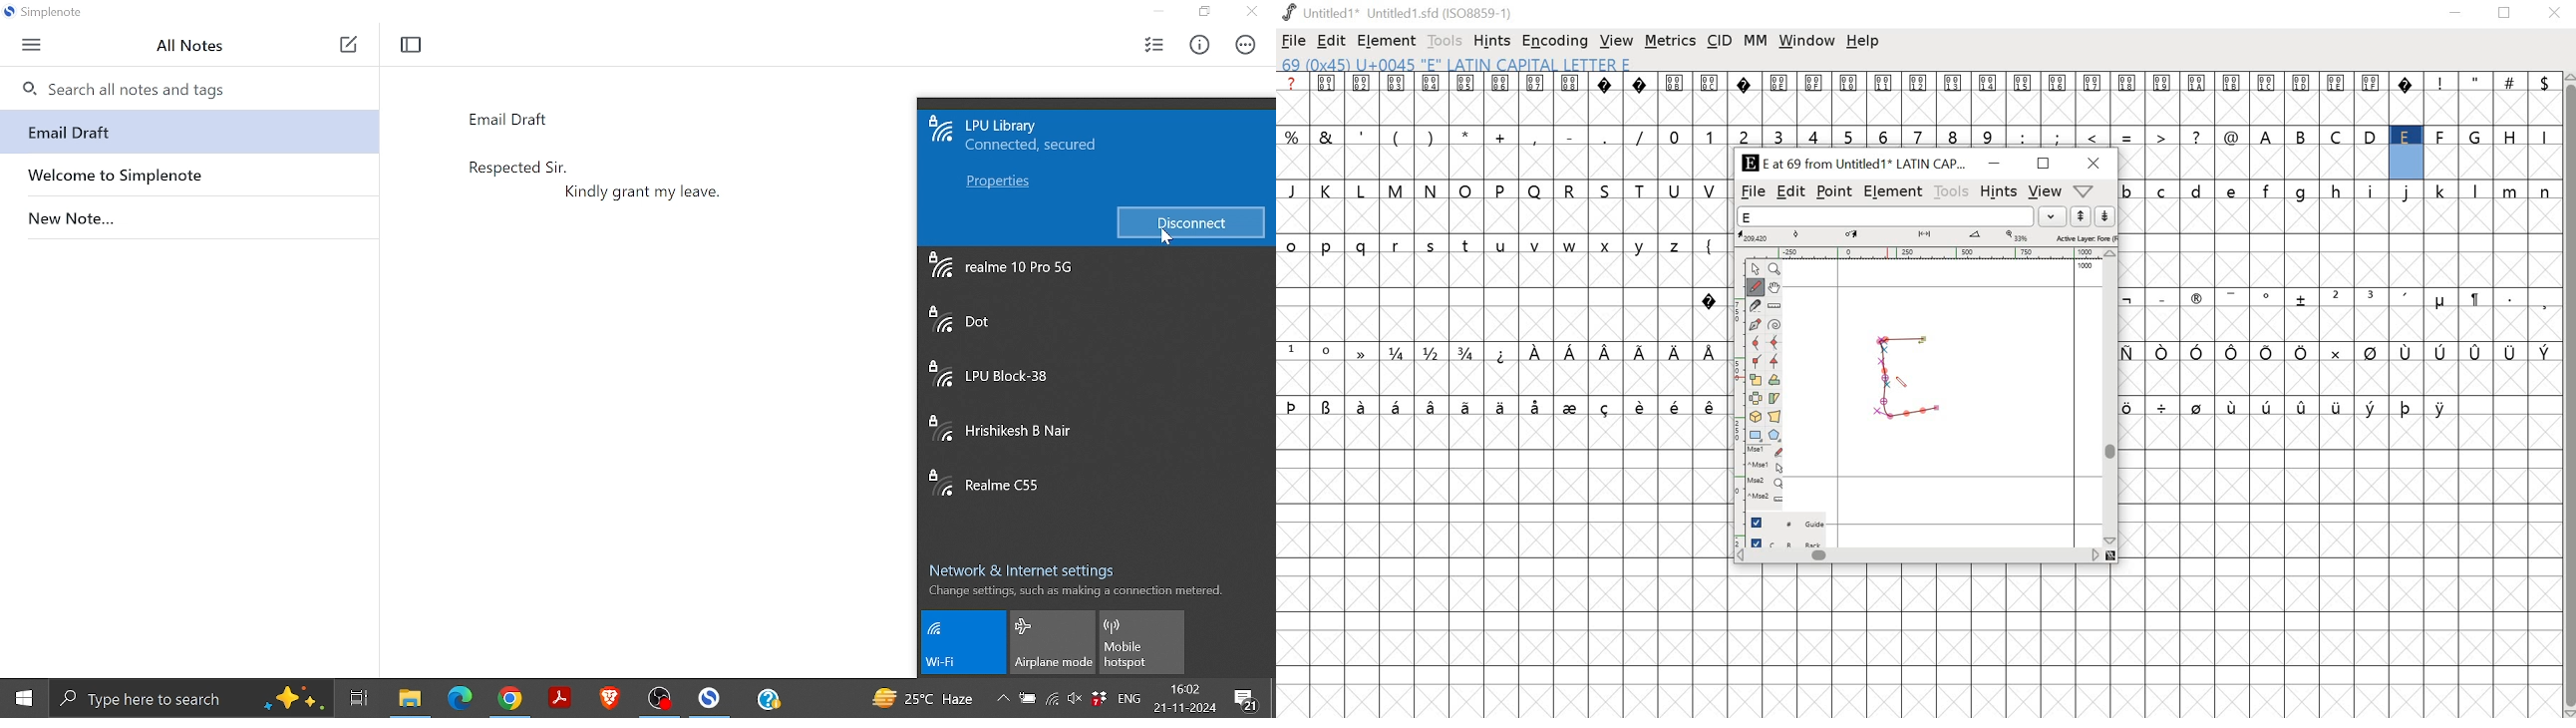 The width and height of the screenshot is (2576, 728). Describe the element at coordinates (1074, 702) in the screenshot. I see `Speaker/Headphone` at that location.